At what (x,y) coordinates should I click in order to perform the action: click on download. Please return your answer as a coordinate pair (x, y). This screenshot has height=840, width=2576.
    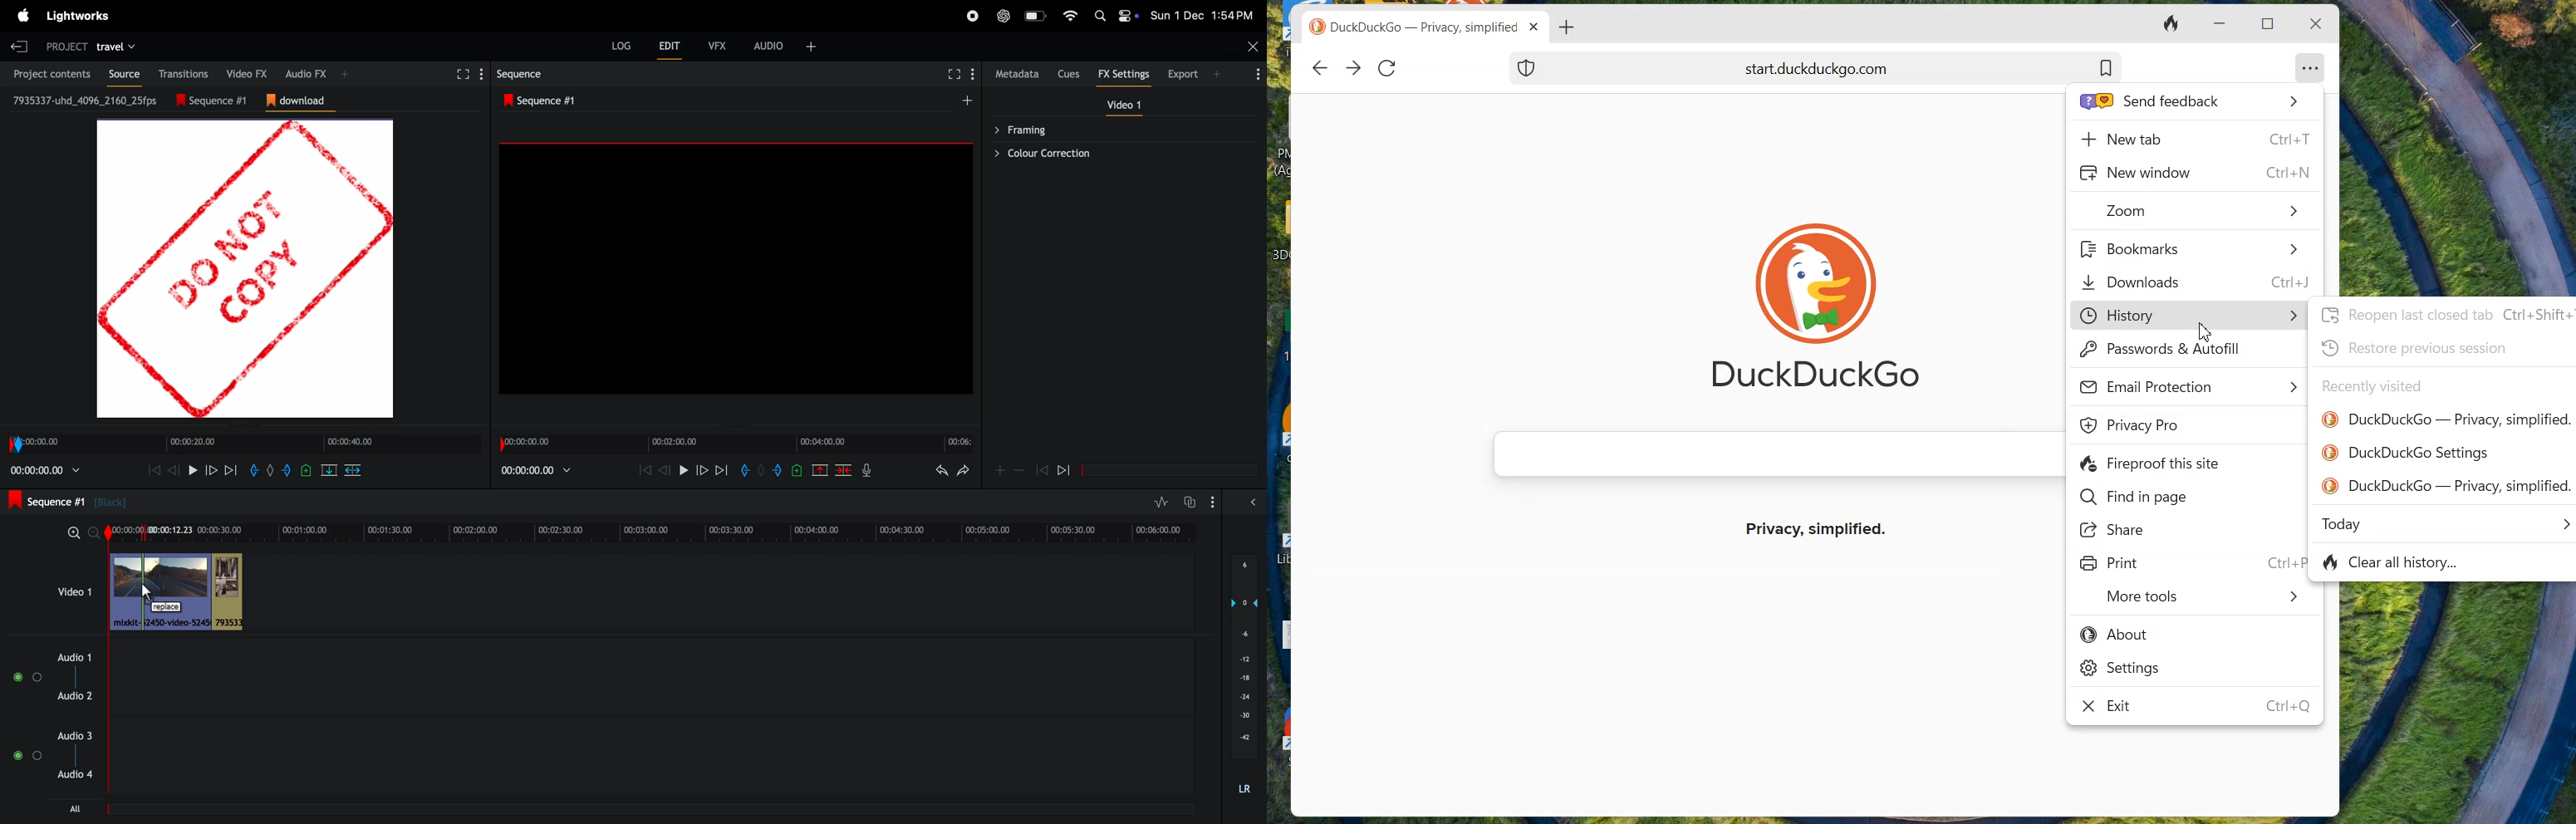
    Looking at the image, I should click on (301, 101).